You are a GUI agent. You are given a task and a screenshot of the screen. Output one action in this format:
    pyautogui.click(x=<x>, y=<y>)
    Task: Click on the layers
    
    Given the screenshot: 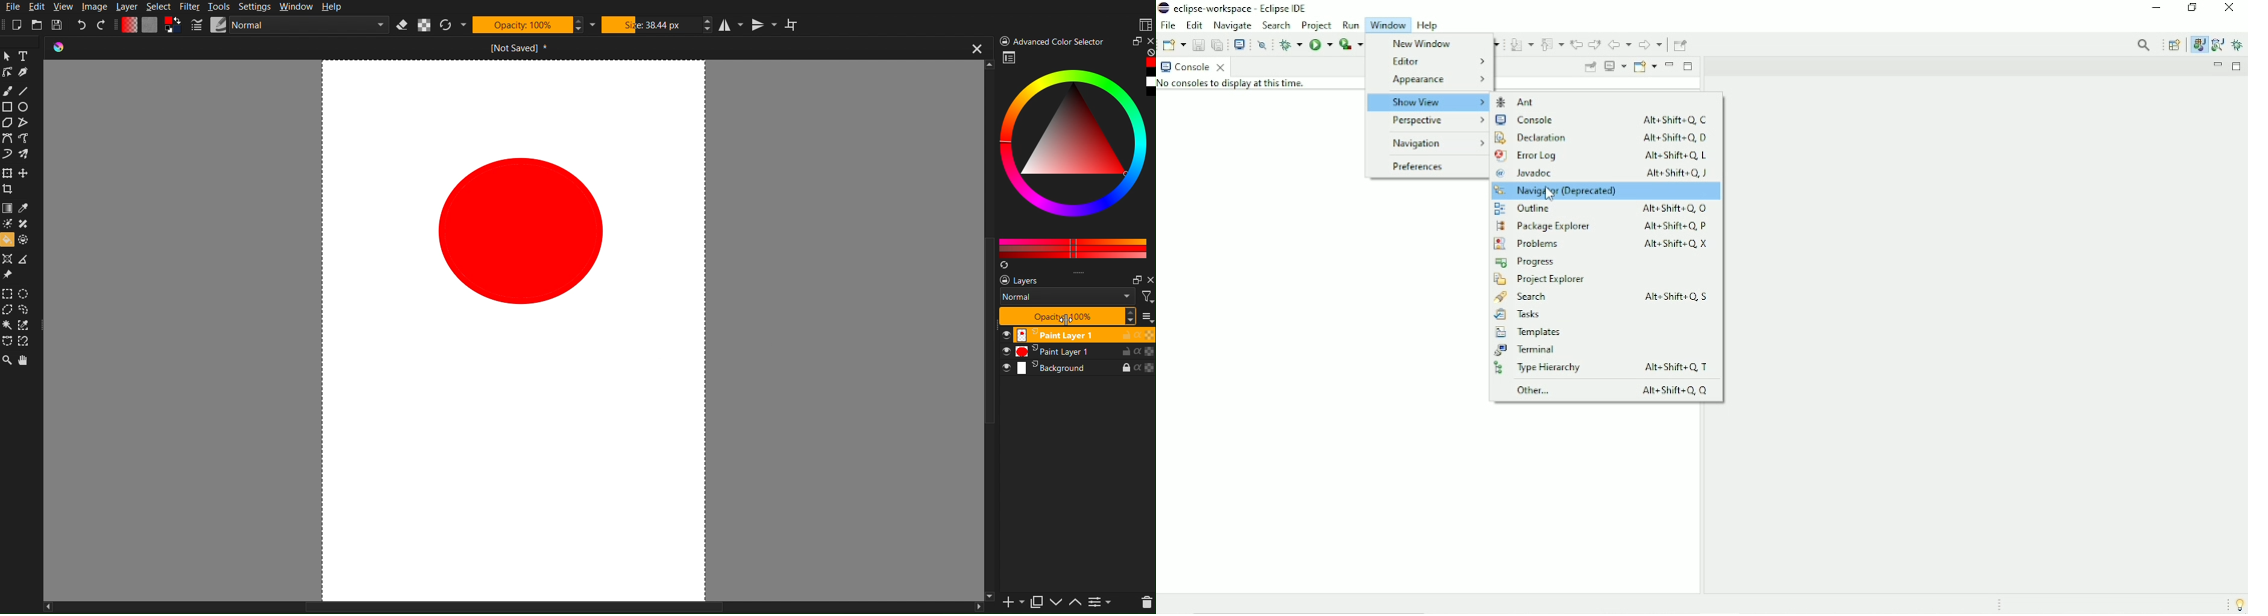 What is the action you would take?
    pyautogui.click(x=1019, y=279)
    